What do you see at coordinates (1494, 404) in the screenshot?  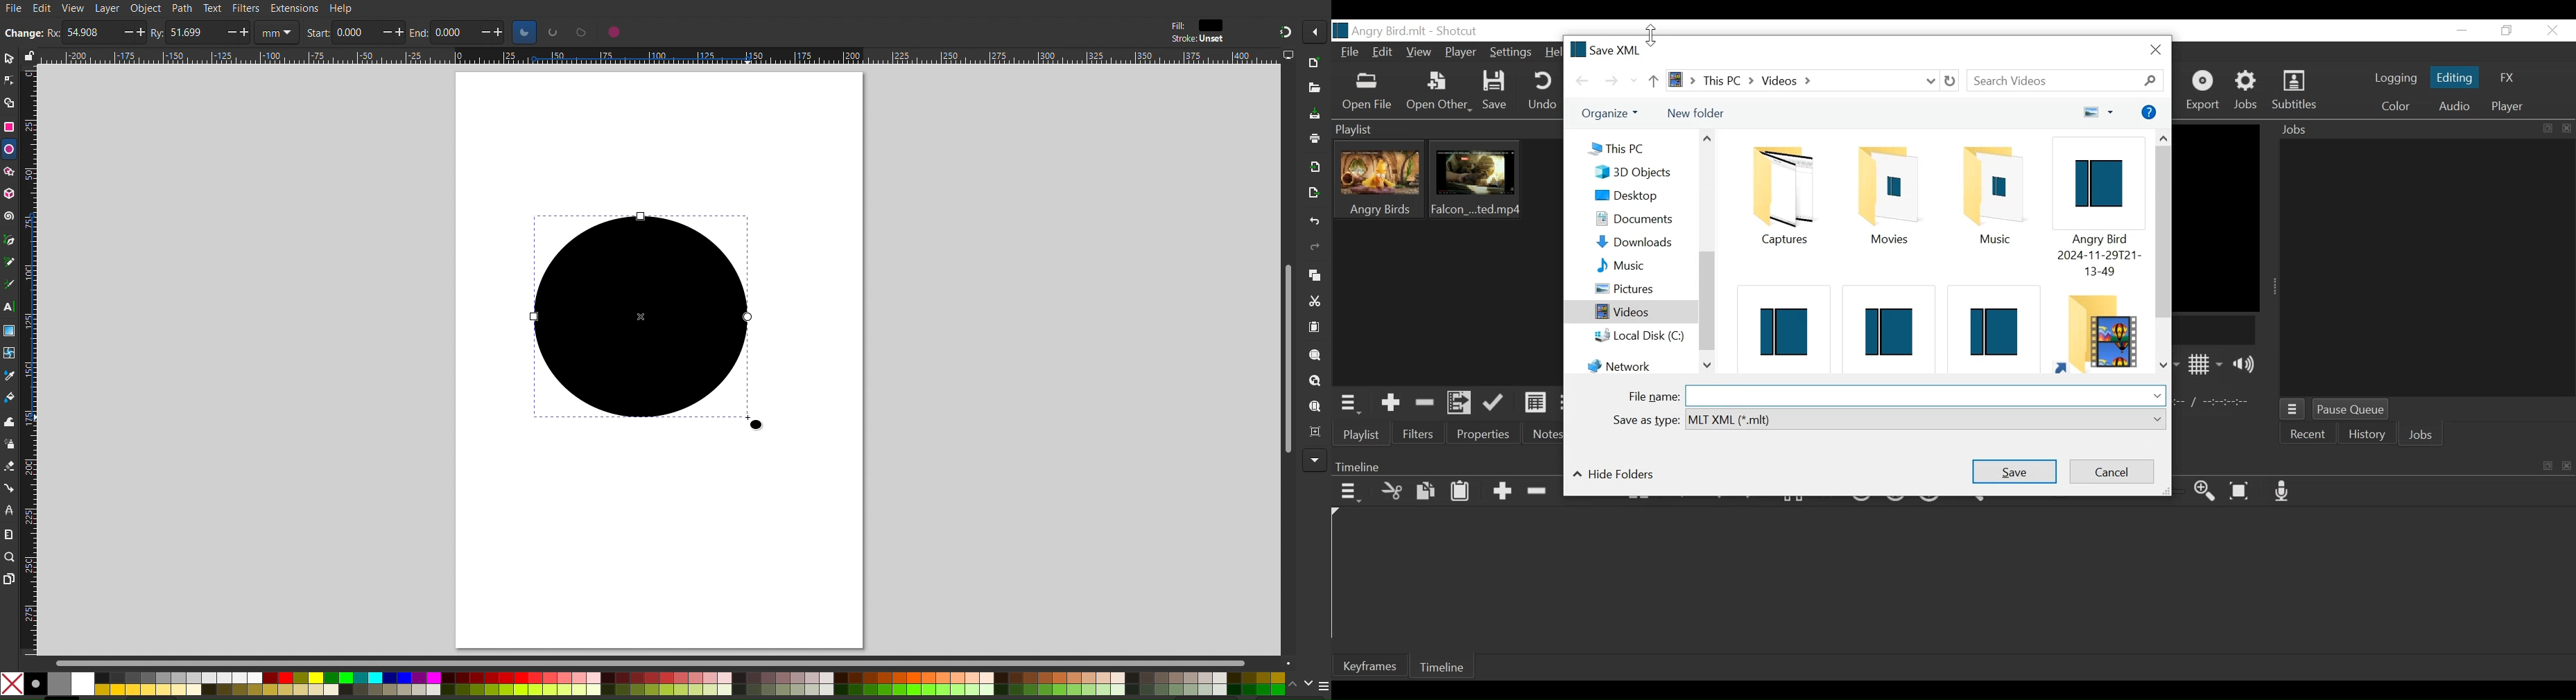 I see `Update` at bounding box center [1494, 404].